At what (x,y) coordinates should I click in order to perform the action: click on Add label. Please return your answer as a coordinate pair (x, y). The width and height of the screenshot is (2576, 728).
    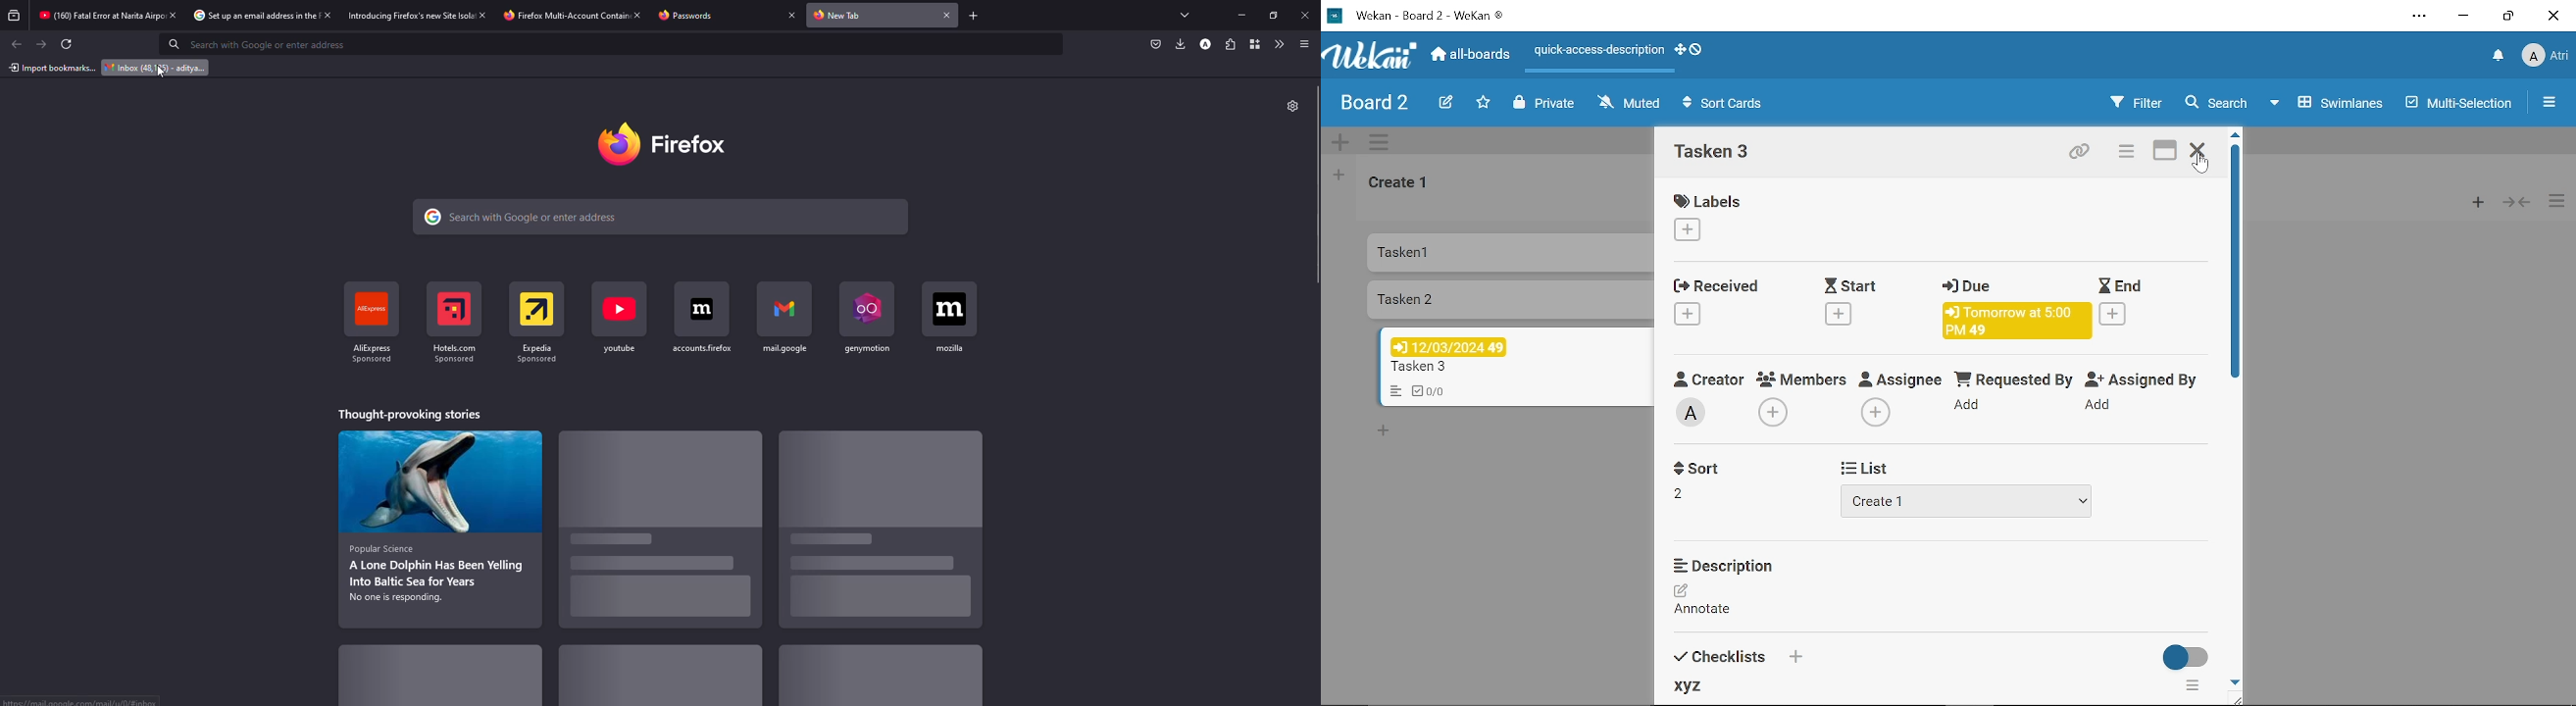
    Looking at the image, I should click on (1687, 231).